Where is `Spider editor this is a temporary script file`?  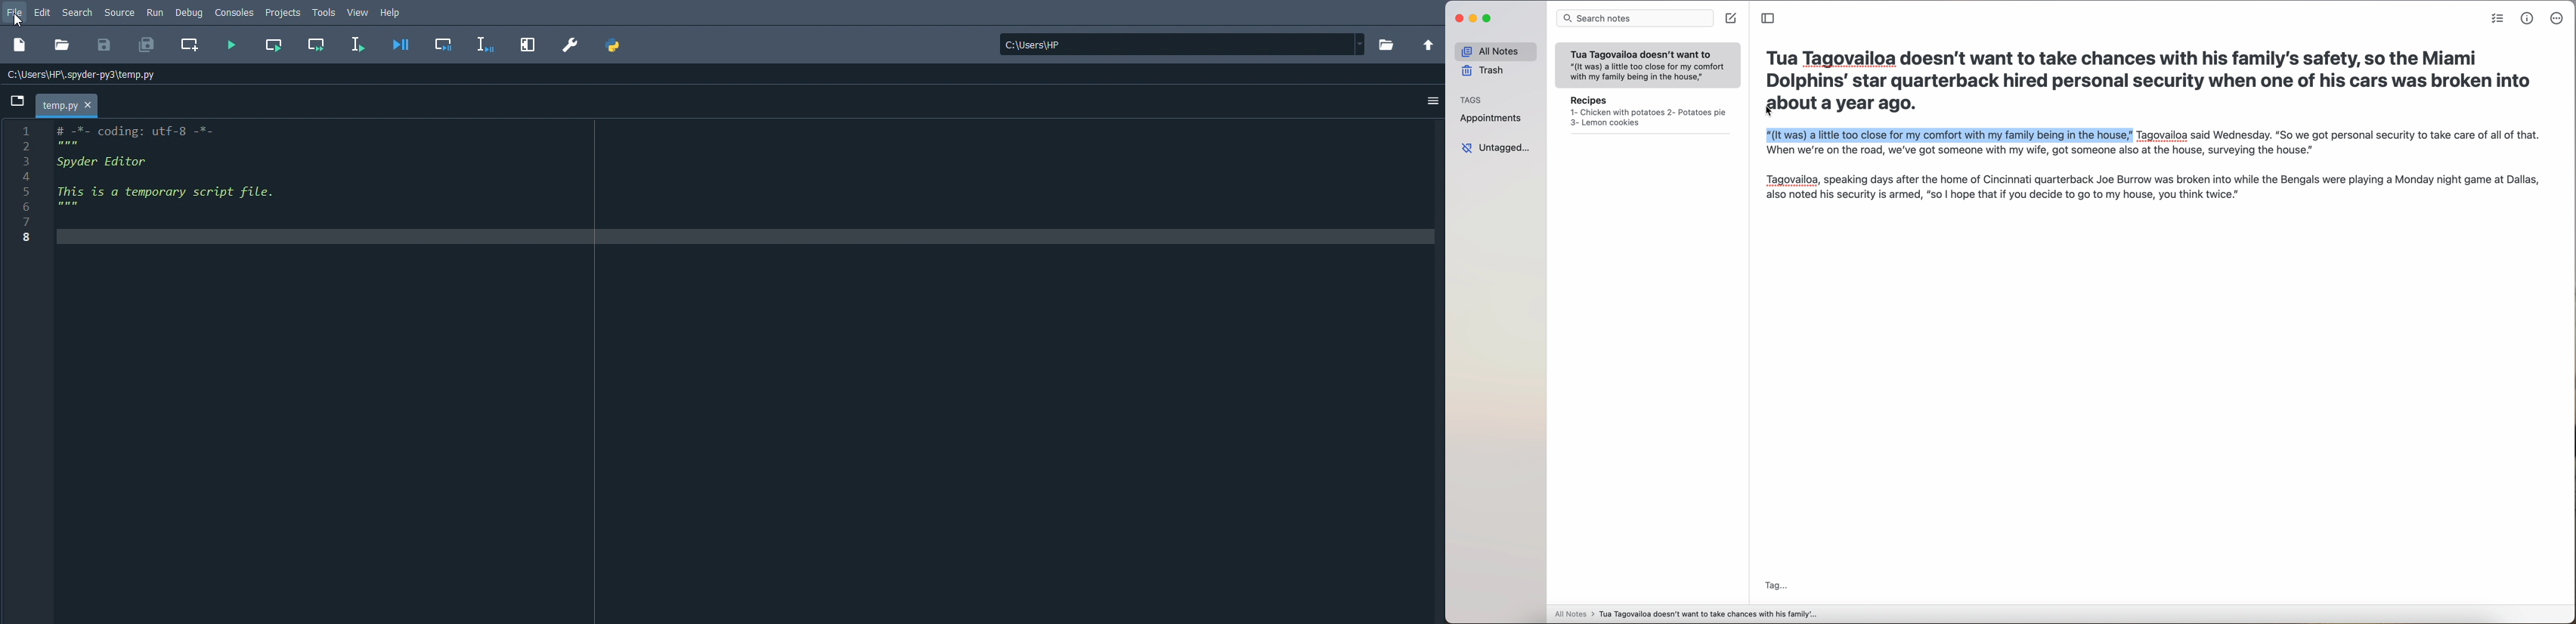
Spider editor this is a temporary script file is located at coordinates (184, 169).